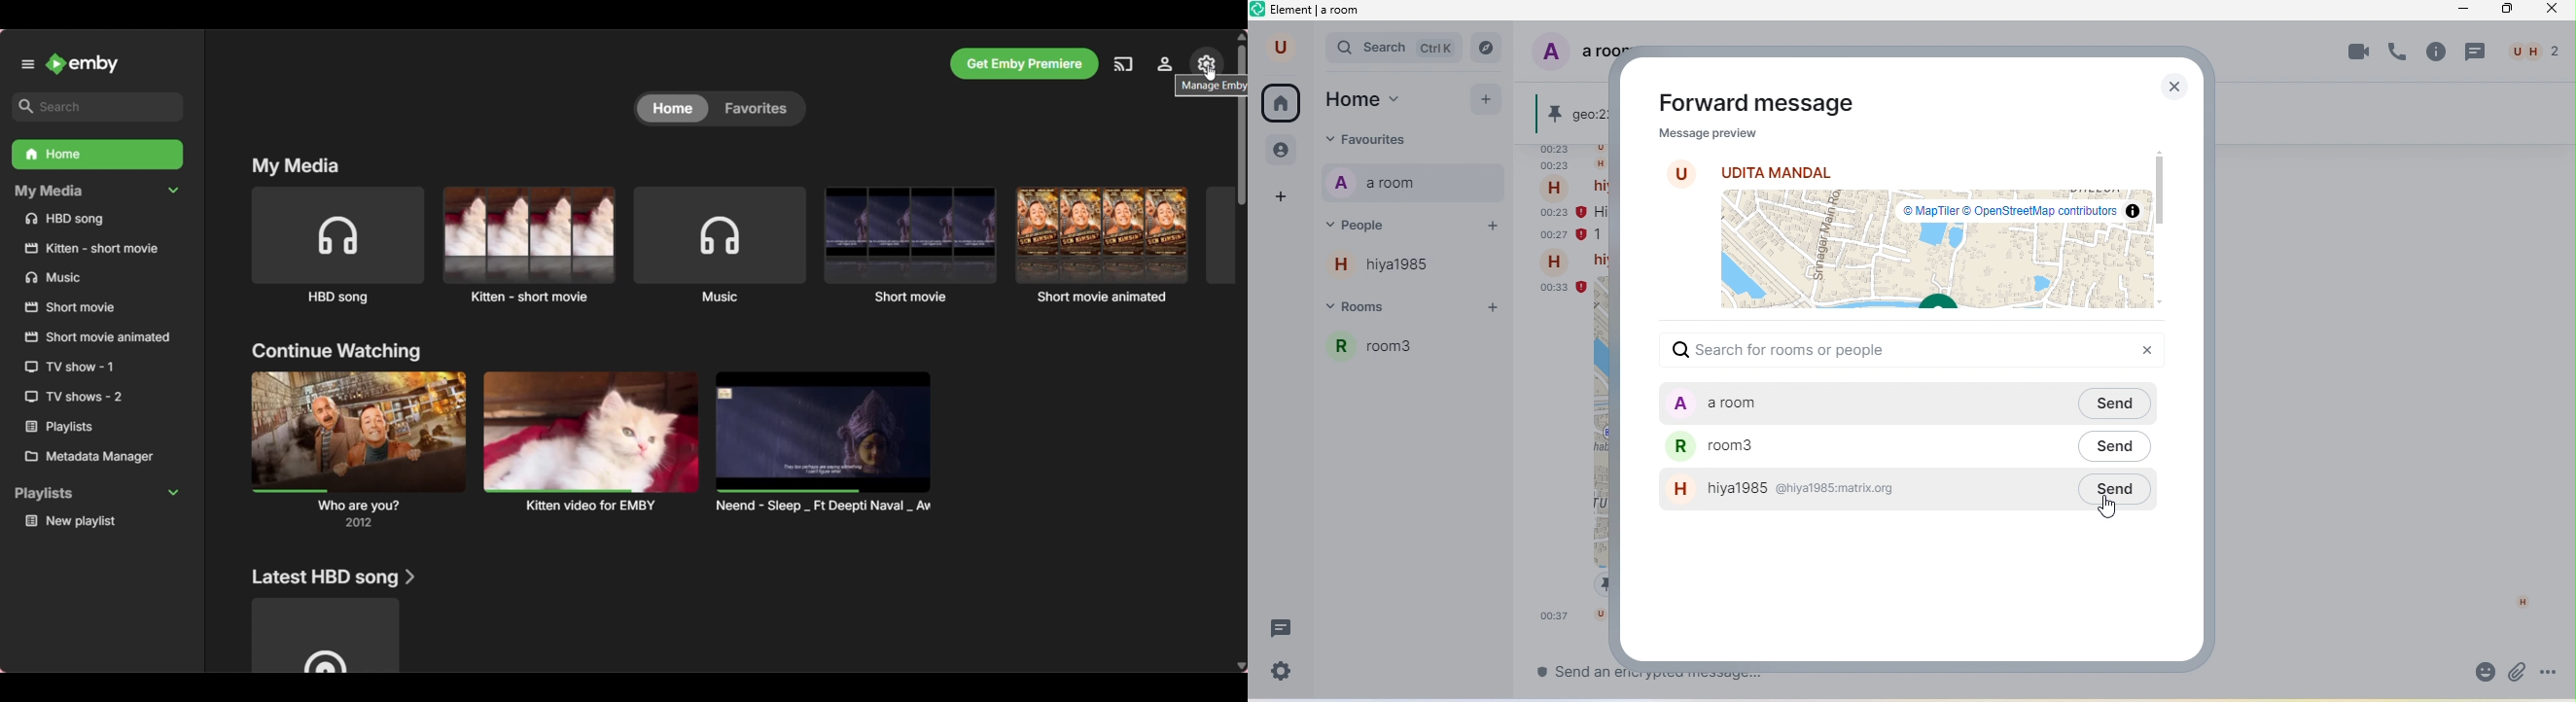 The width and height of the screenshot is (2576, 728). Describe the element at coordinates (97, 107) in the screenshot. I see `Search box` at that location.